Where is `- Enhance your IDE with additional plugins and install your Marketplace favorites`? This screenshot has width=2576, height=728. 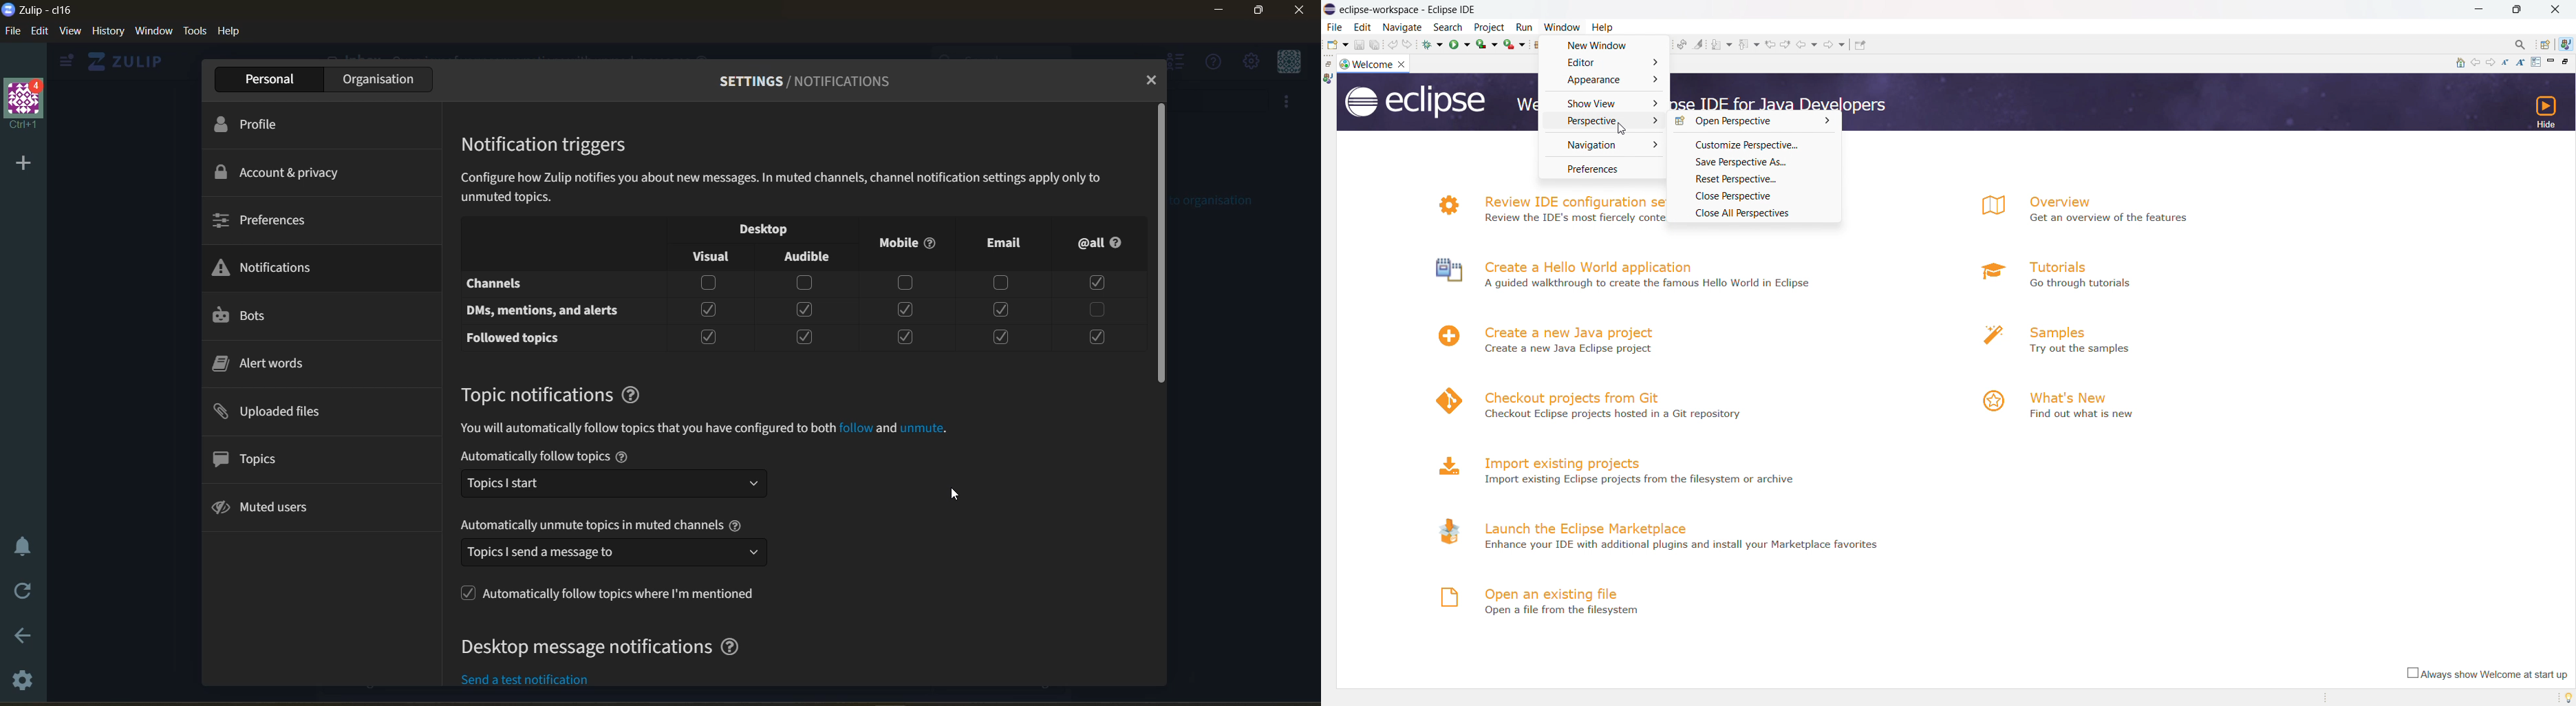 - Enhance your IDE with additional plugins and install your Marketplace favorites is located at coordinates (1684, 545).